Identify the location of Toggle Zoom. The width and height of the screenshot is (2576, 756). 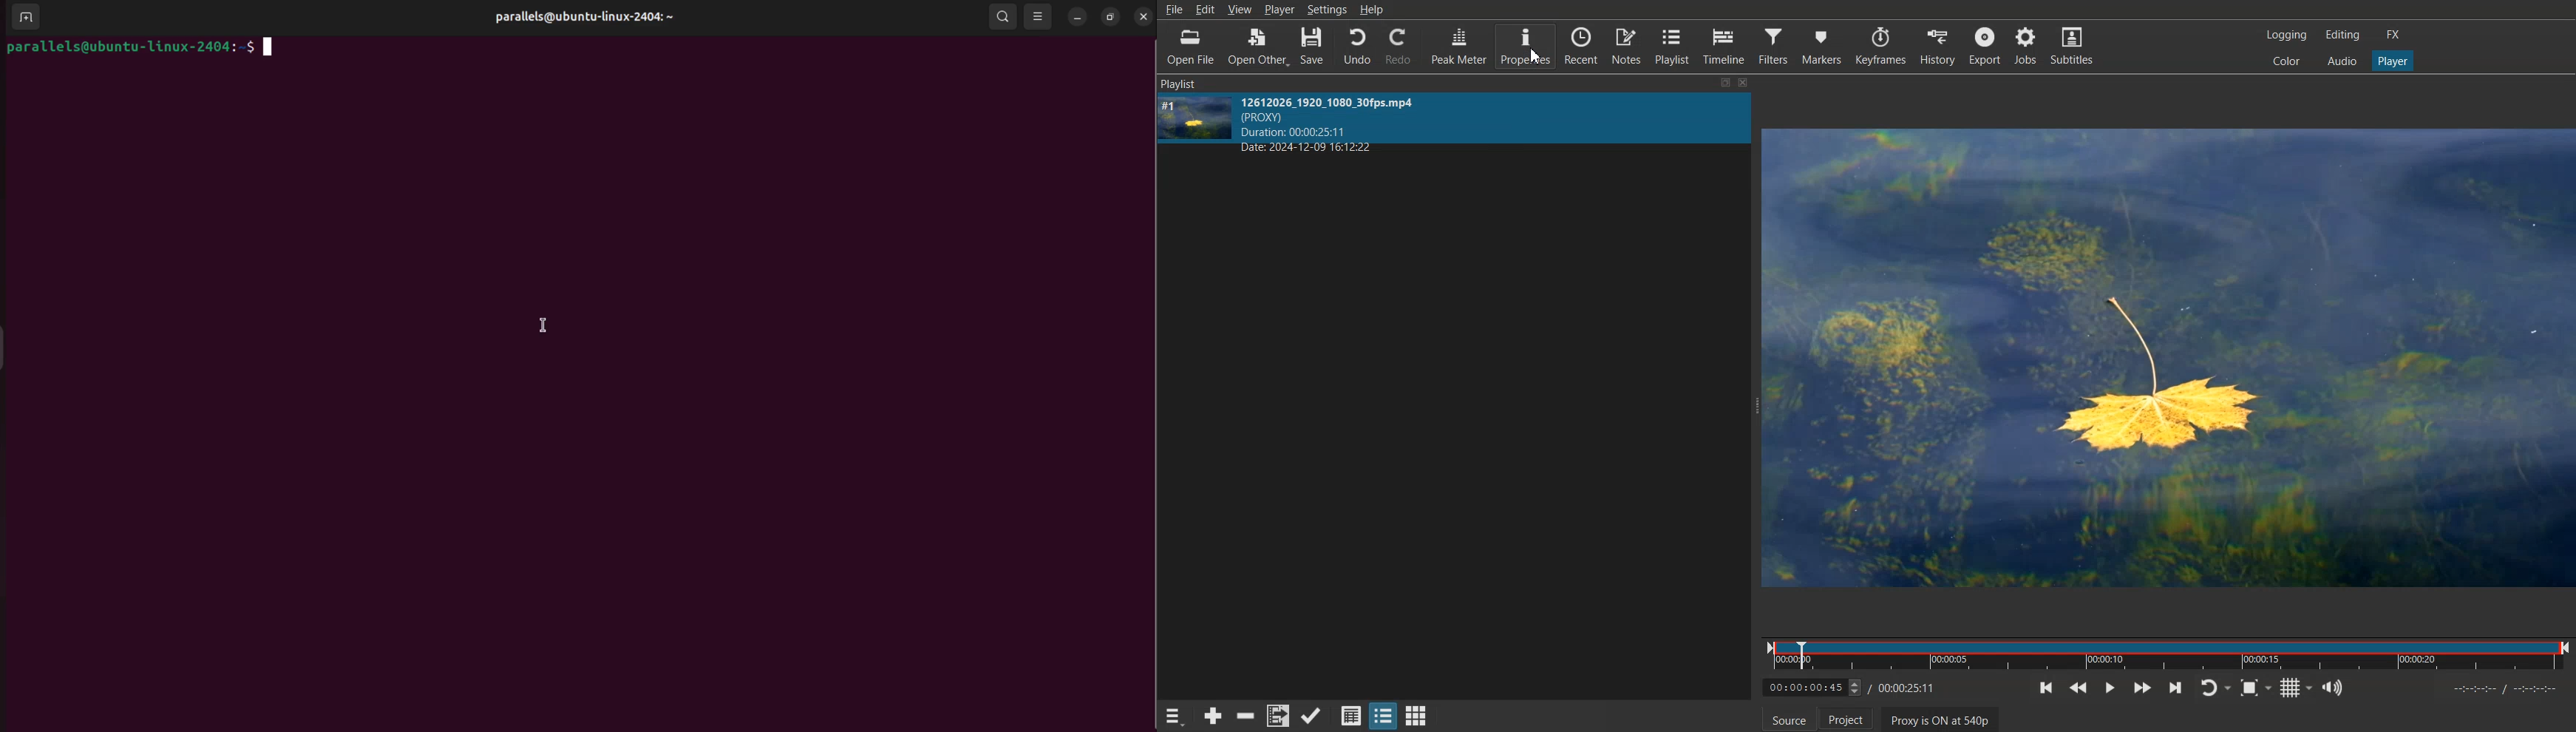
(2256, 688).